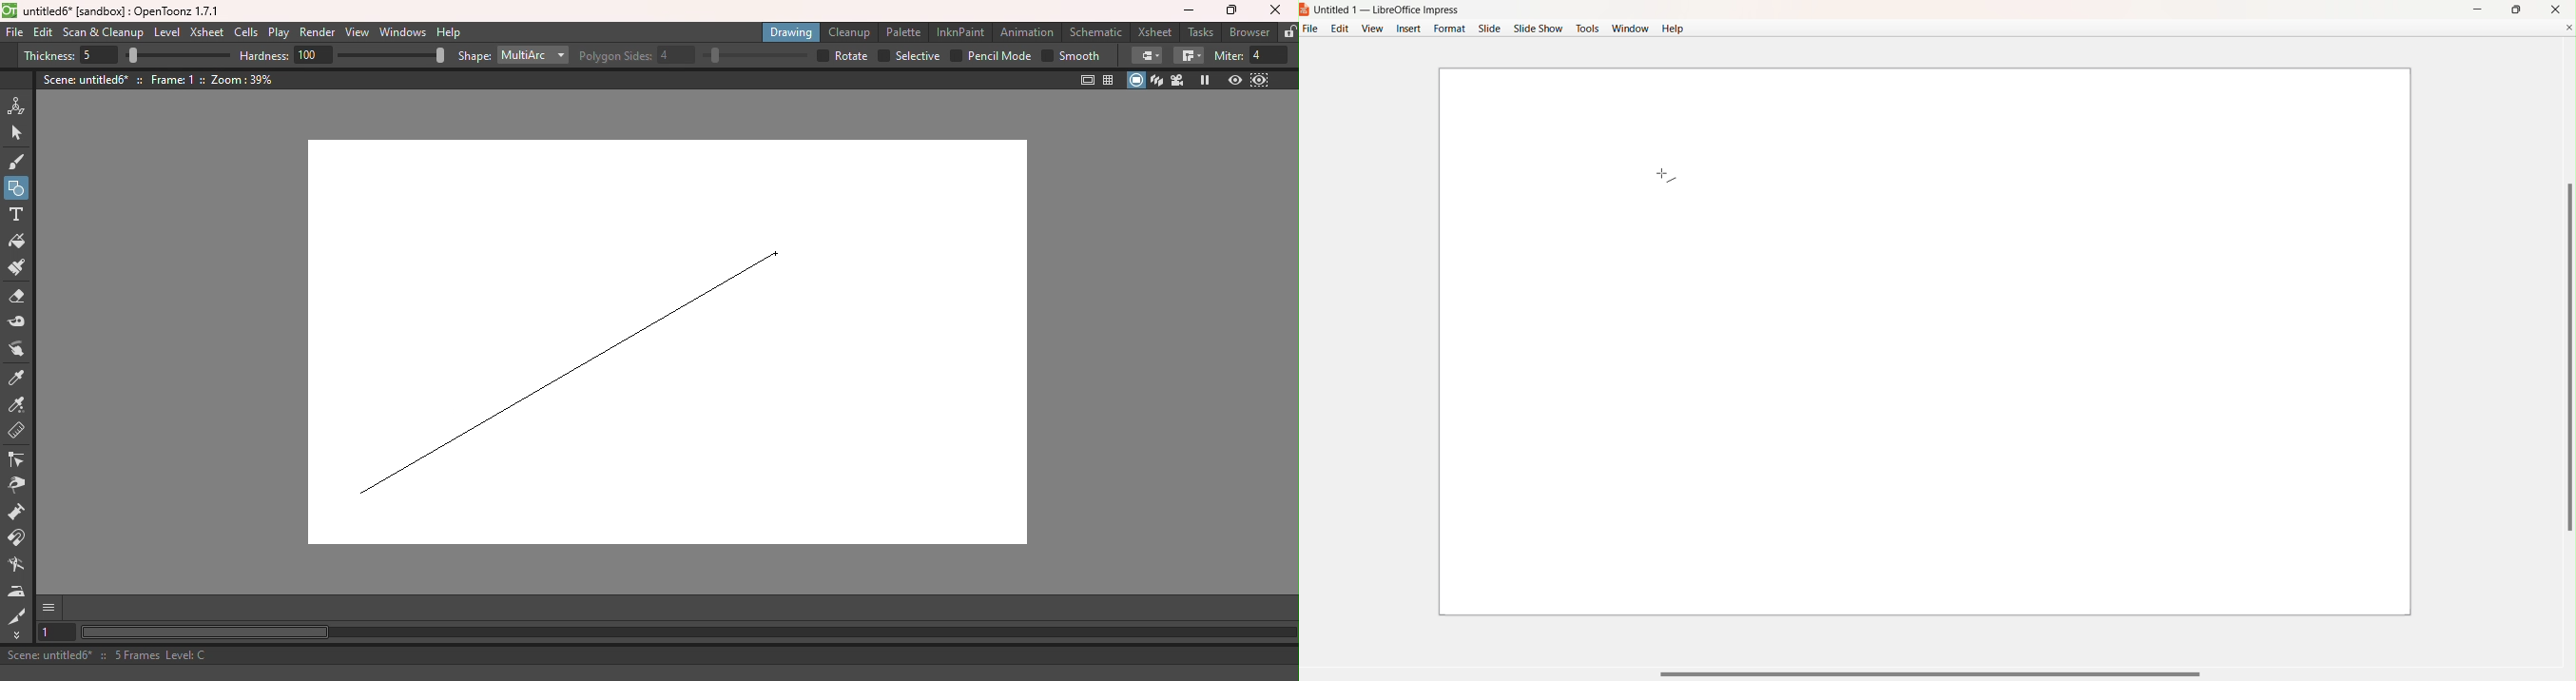 This screenshot has width=2576, height=700. I want to click on Minimize, so click(2476, 8).